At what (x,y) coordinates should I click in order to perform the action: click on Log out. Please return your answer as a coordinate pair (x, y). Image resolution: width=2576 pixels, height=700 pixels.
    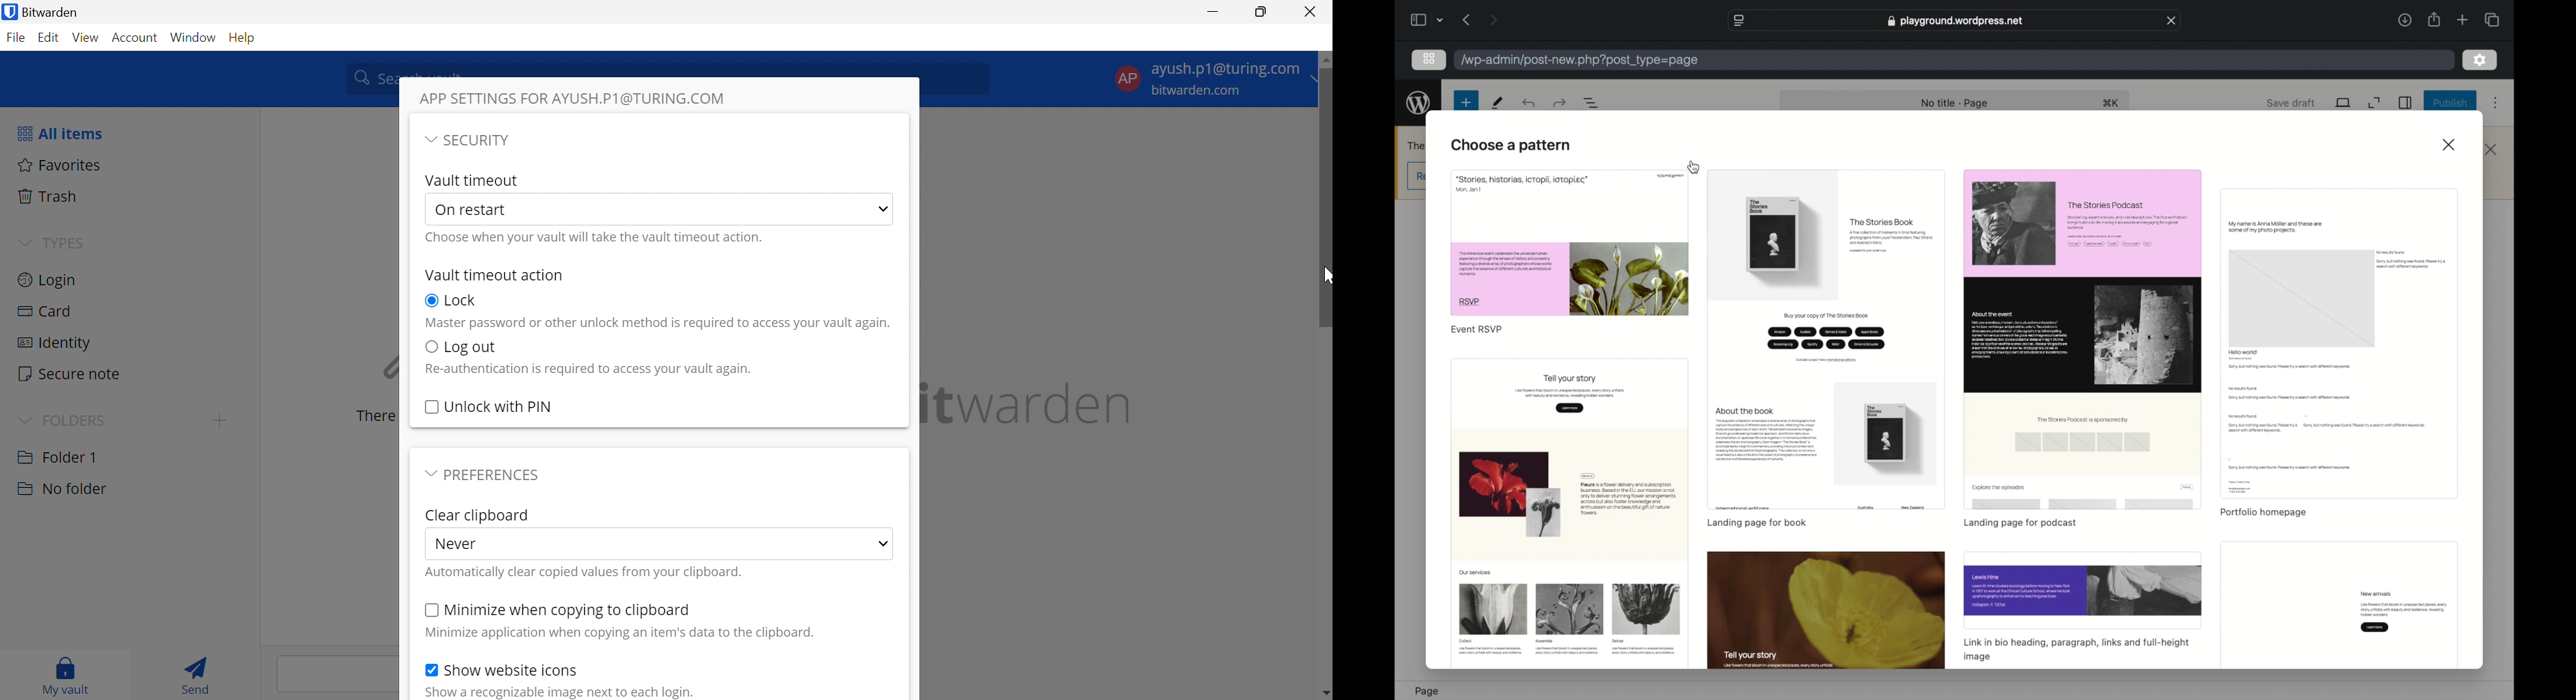
    Looking at the image, I should click on (470, 347).